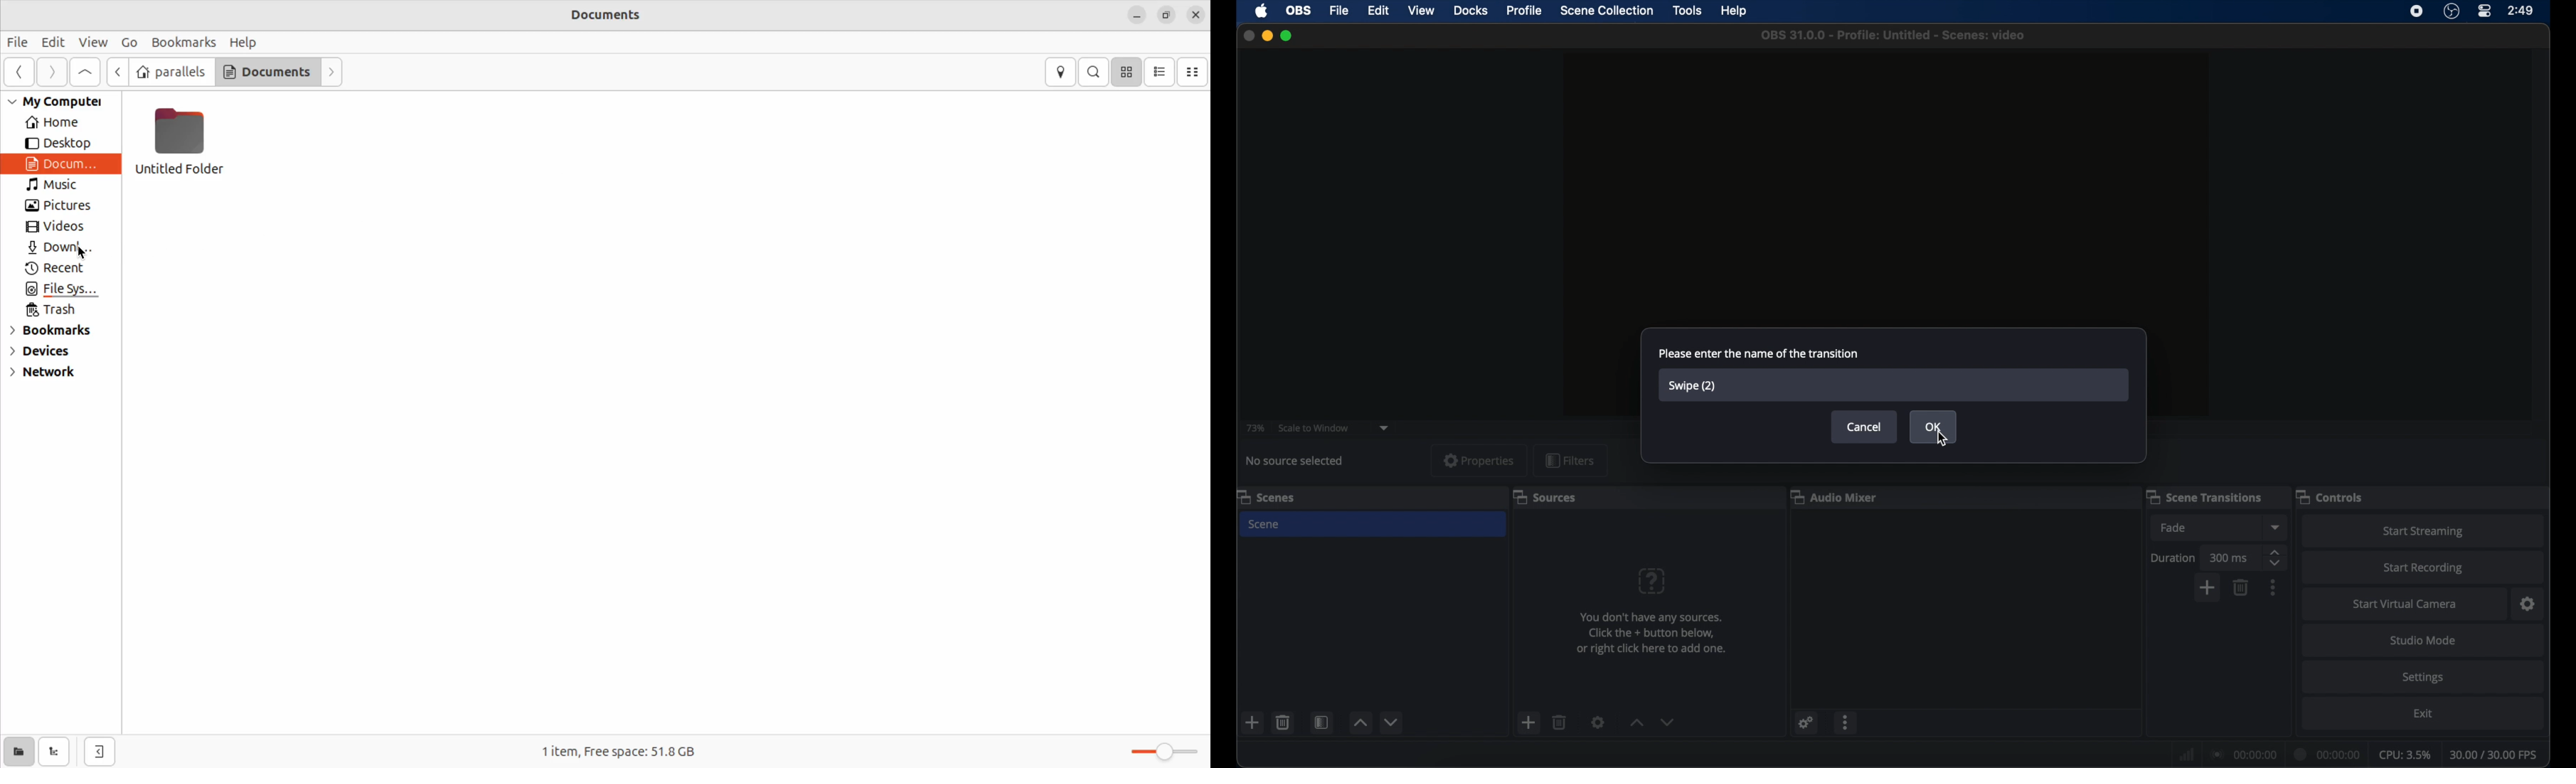 The image size is (2576, 784). What do you see at coordinates (2424, 678) in the screenshot?
I see `settings` at bounding box center [2424, 678].